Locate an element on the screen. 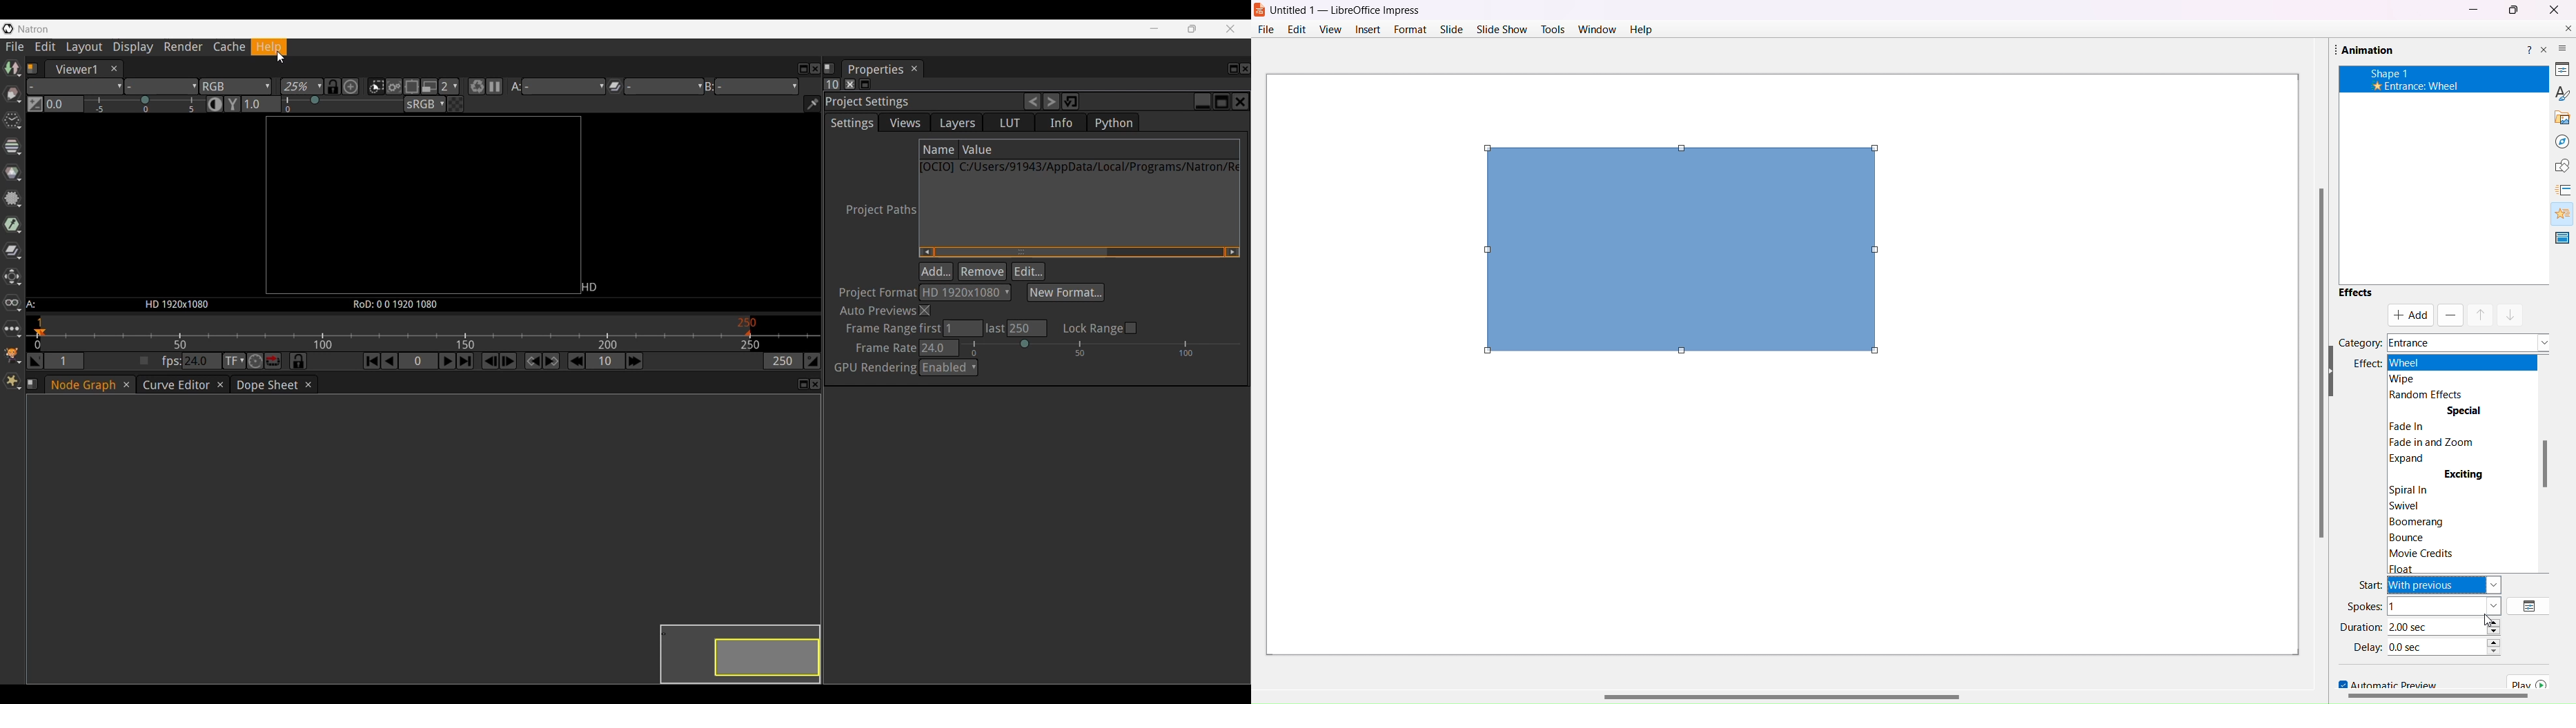 The width and height of the screenshot is (2576, 728). Master Slide is located at coordinates (2563, 237).